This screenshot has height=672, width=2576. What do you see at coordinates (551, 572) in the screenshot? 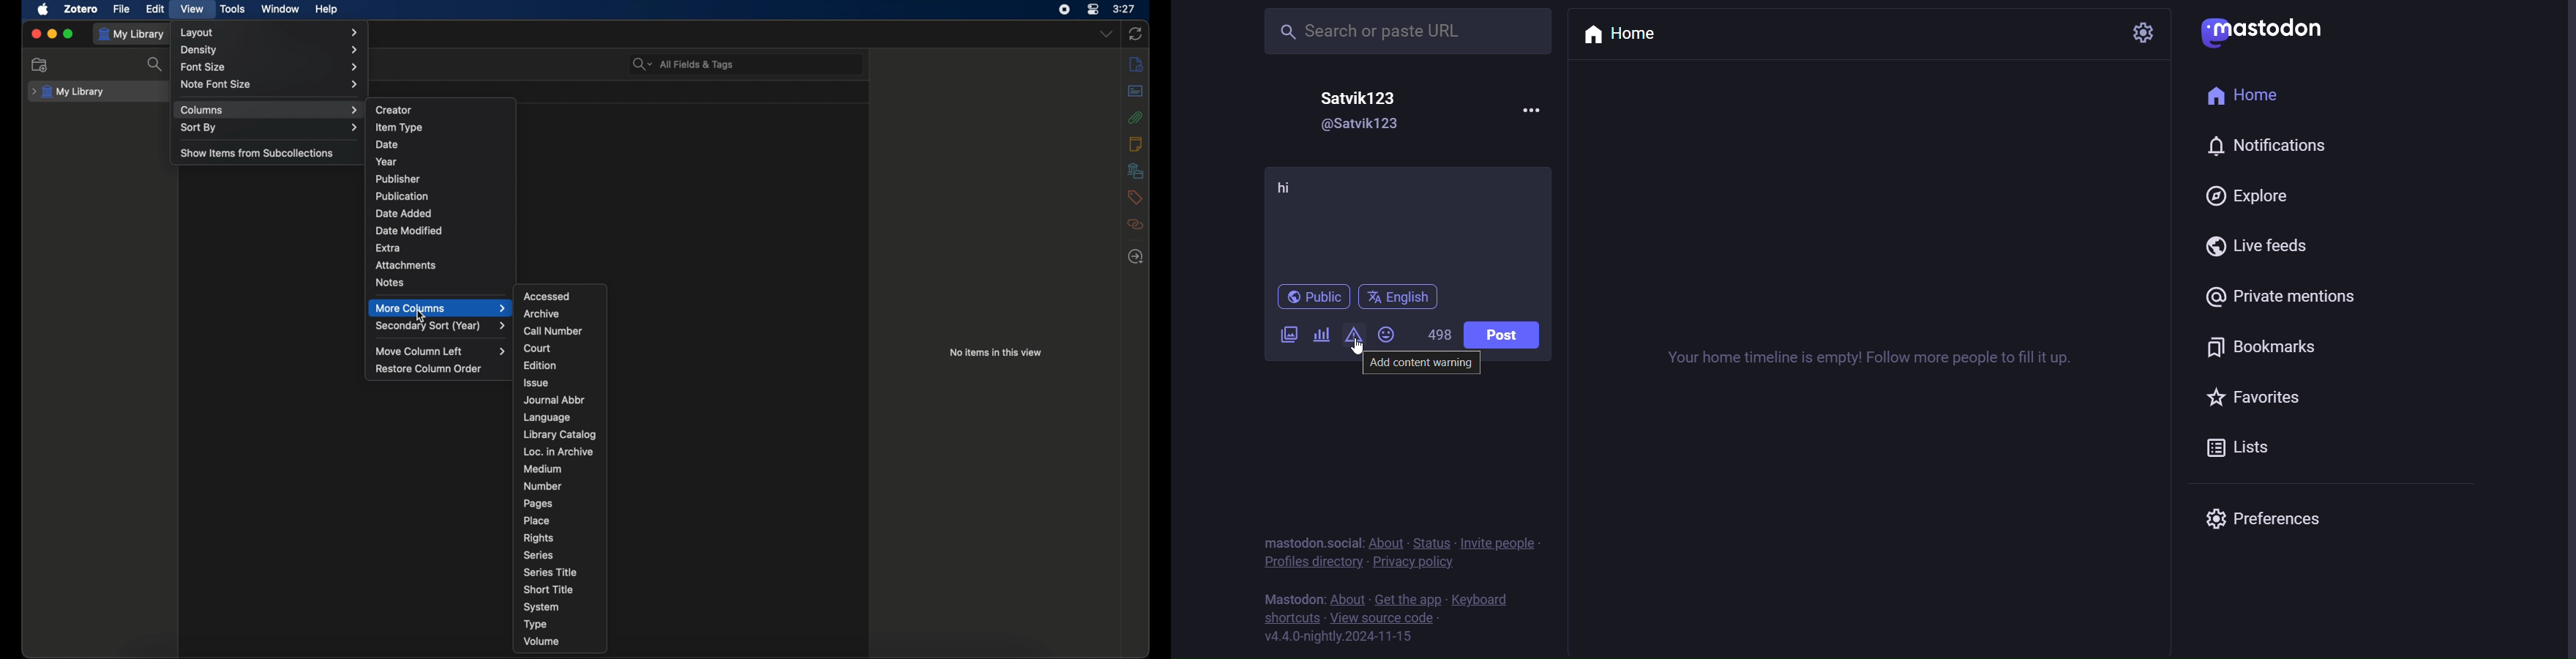
I see `series title` at bounding box center [551, 572].